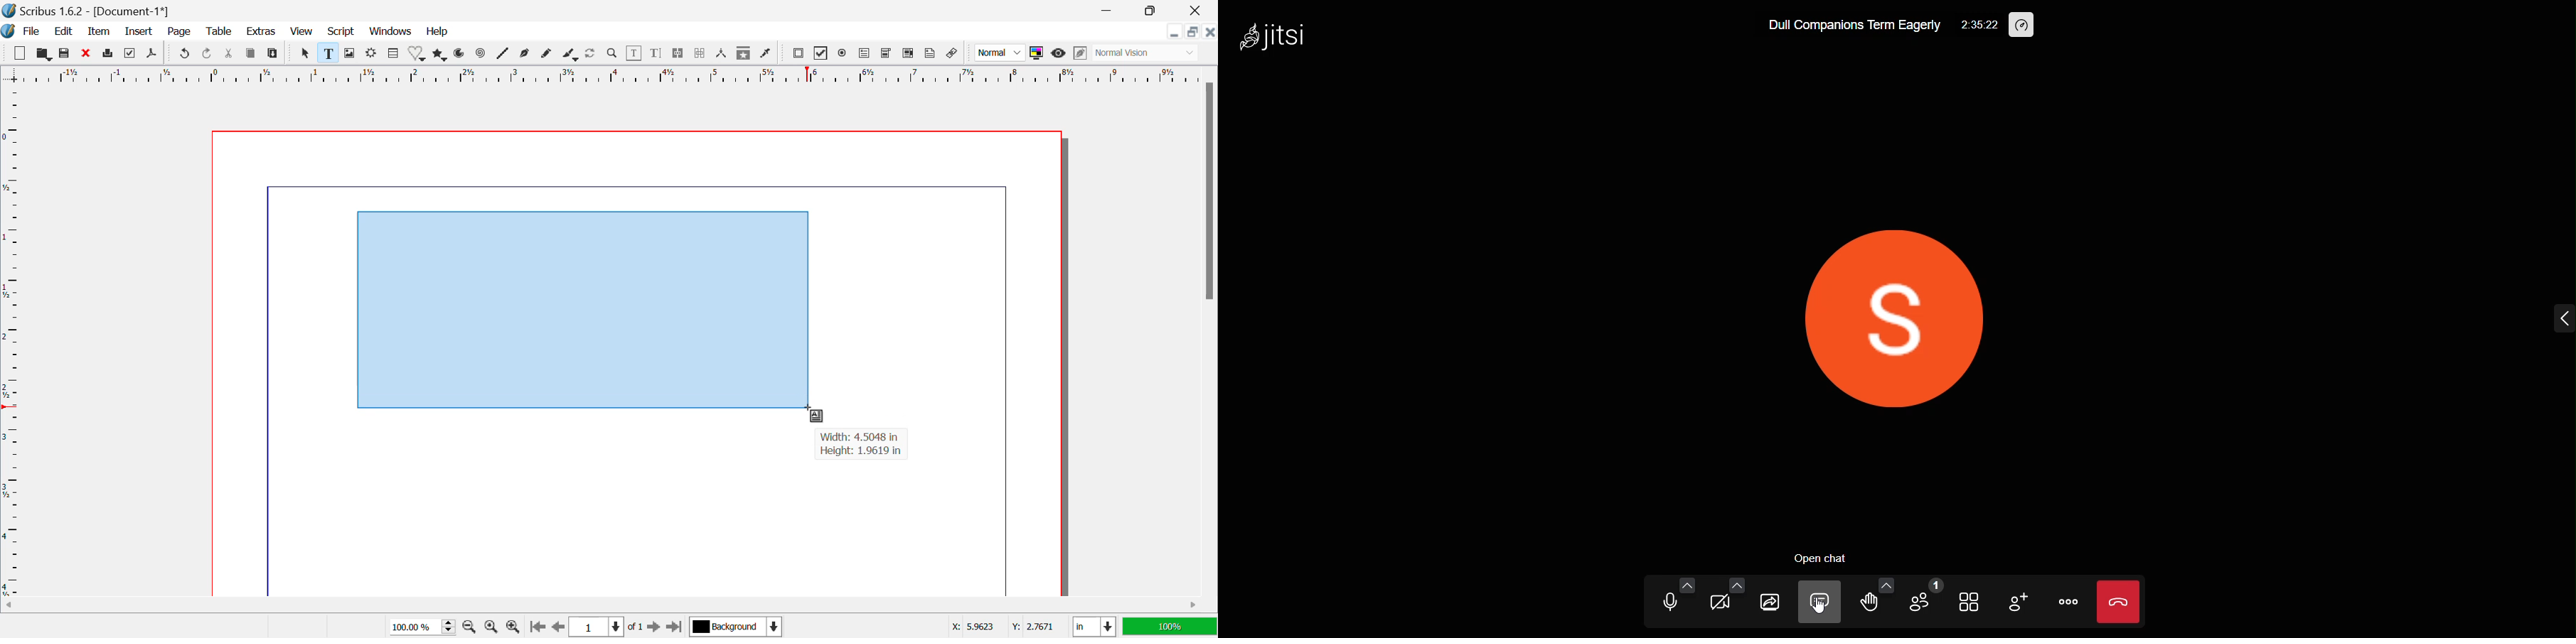  What do you see at coordinates (1092, 627) in the screenshot?
I see `in` at bounding box center [1092, 627].